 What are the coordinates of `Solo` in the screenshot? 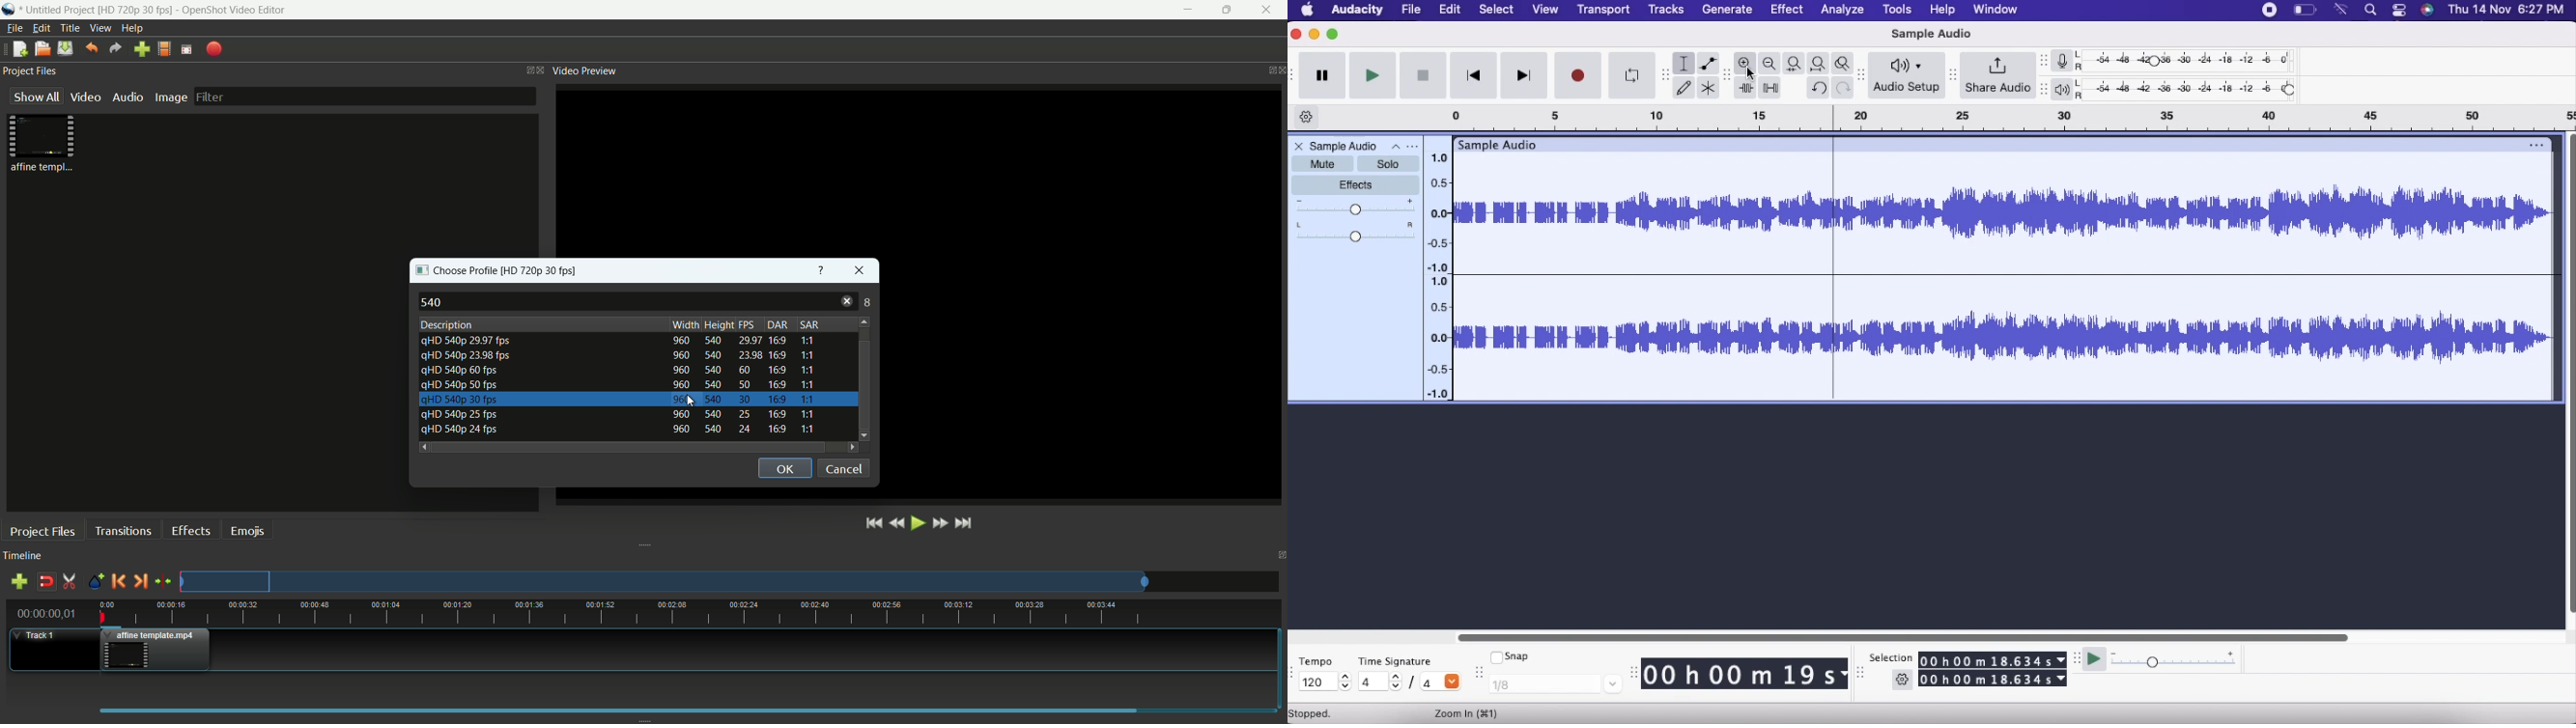 It's located at (1389, 164).